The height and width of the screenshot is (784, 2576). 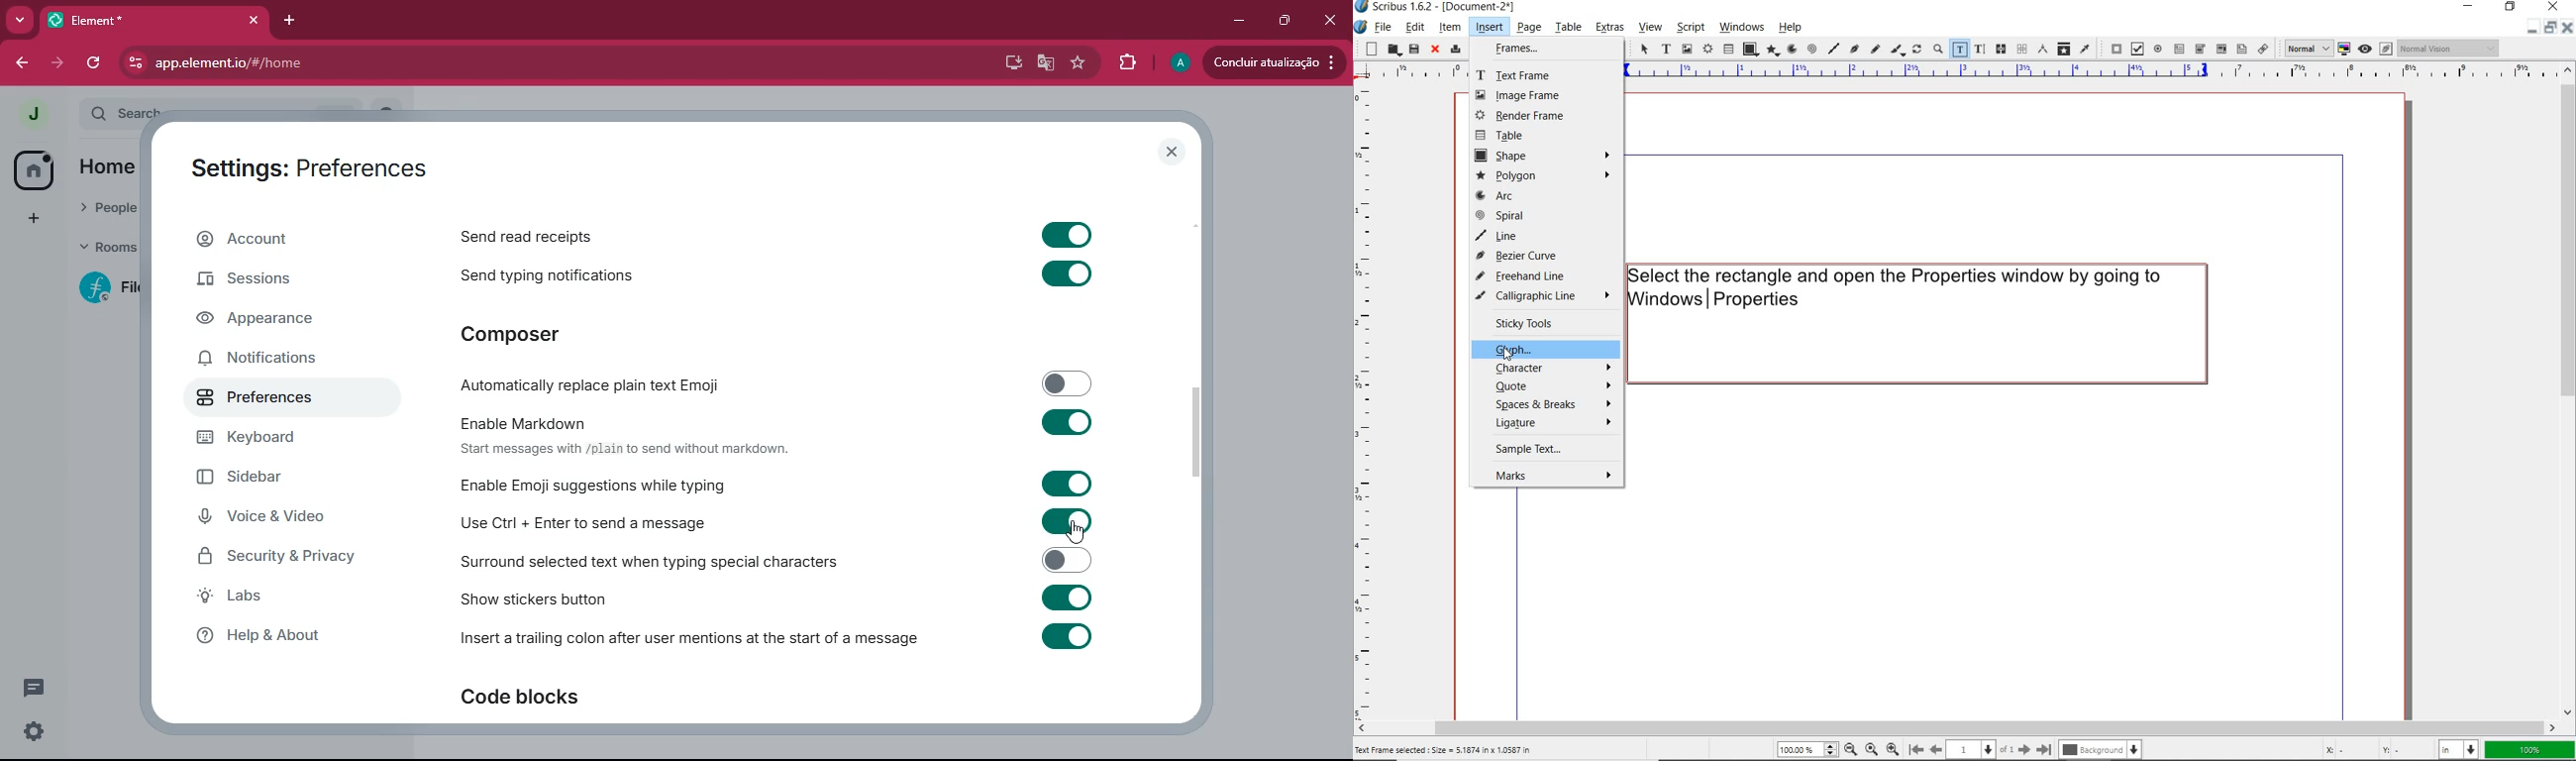 What do you see at coordinates (2222, 50) in the screenshot?
I see `pdf list box` at bounding box center [2222, 50].